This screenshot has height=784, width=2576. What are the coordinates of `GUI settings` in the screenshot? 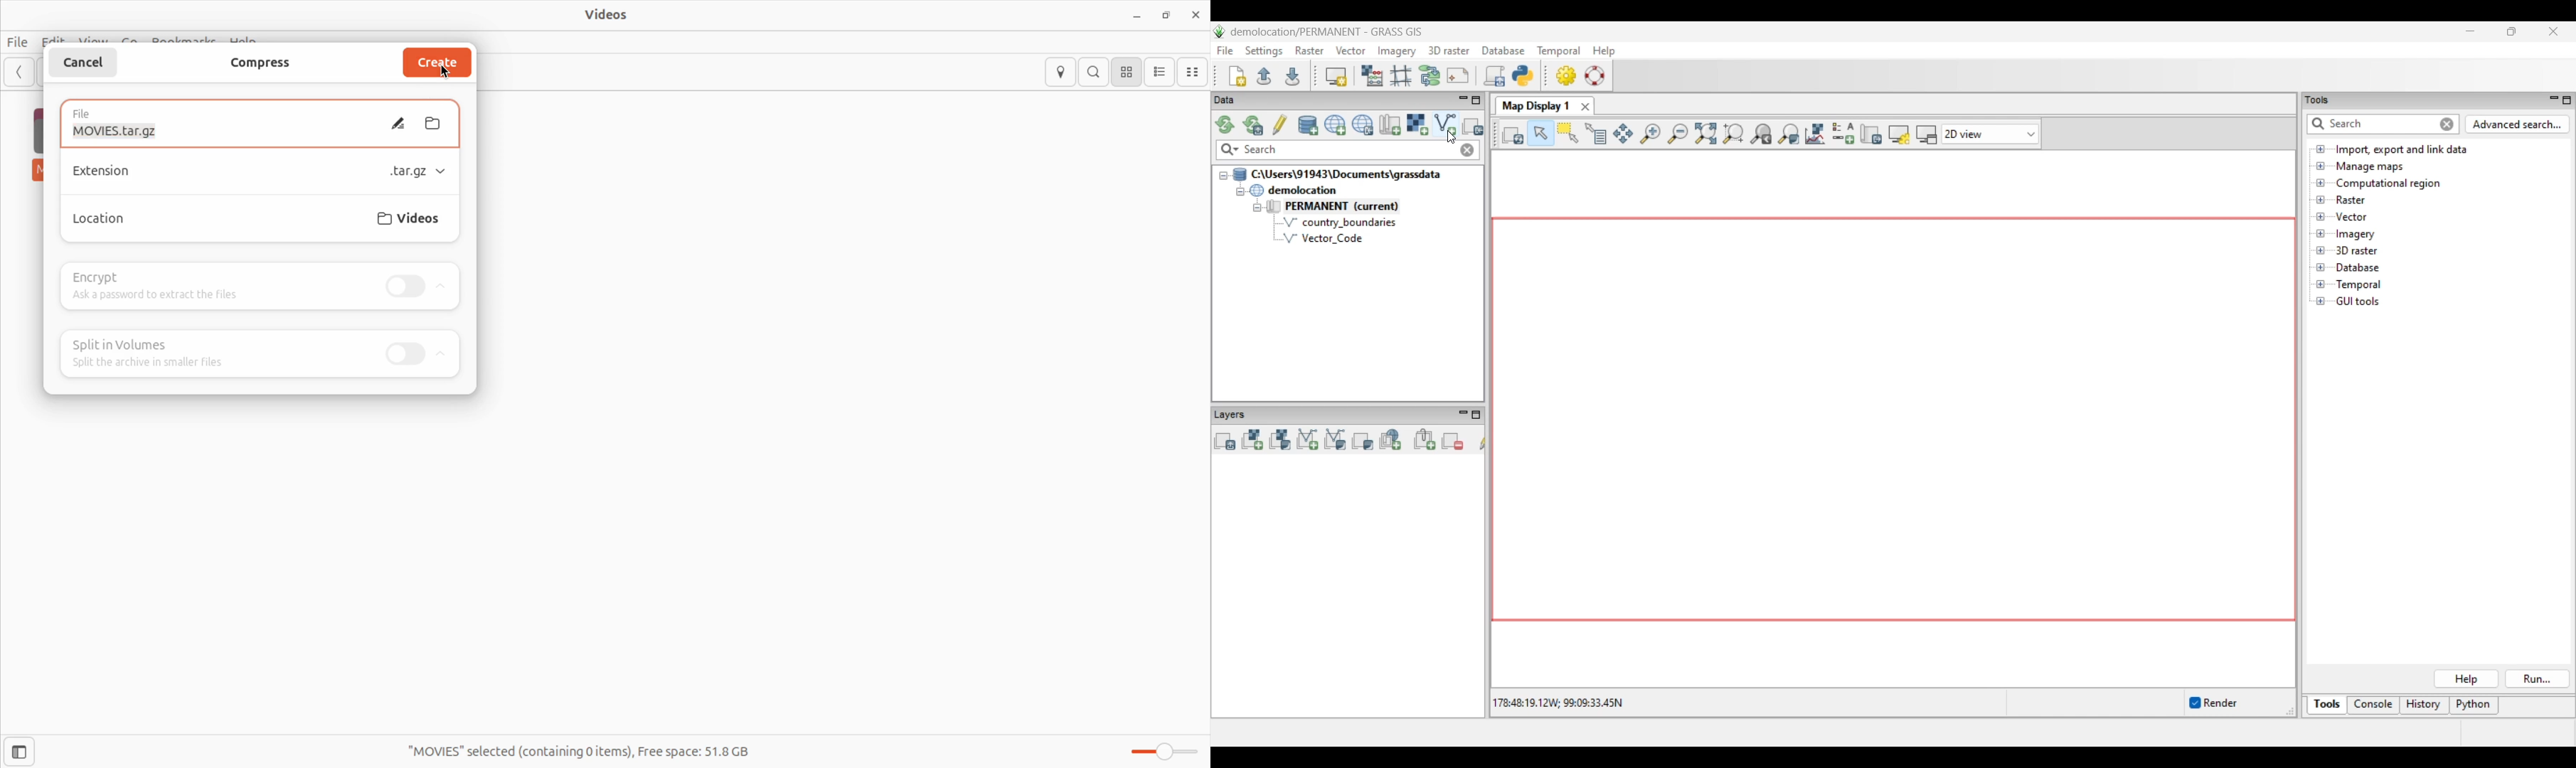 It's located at (1567, 75).